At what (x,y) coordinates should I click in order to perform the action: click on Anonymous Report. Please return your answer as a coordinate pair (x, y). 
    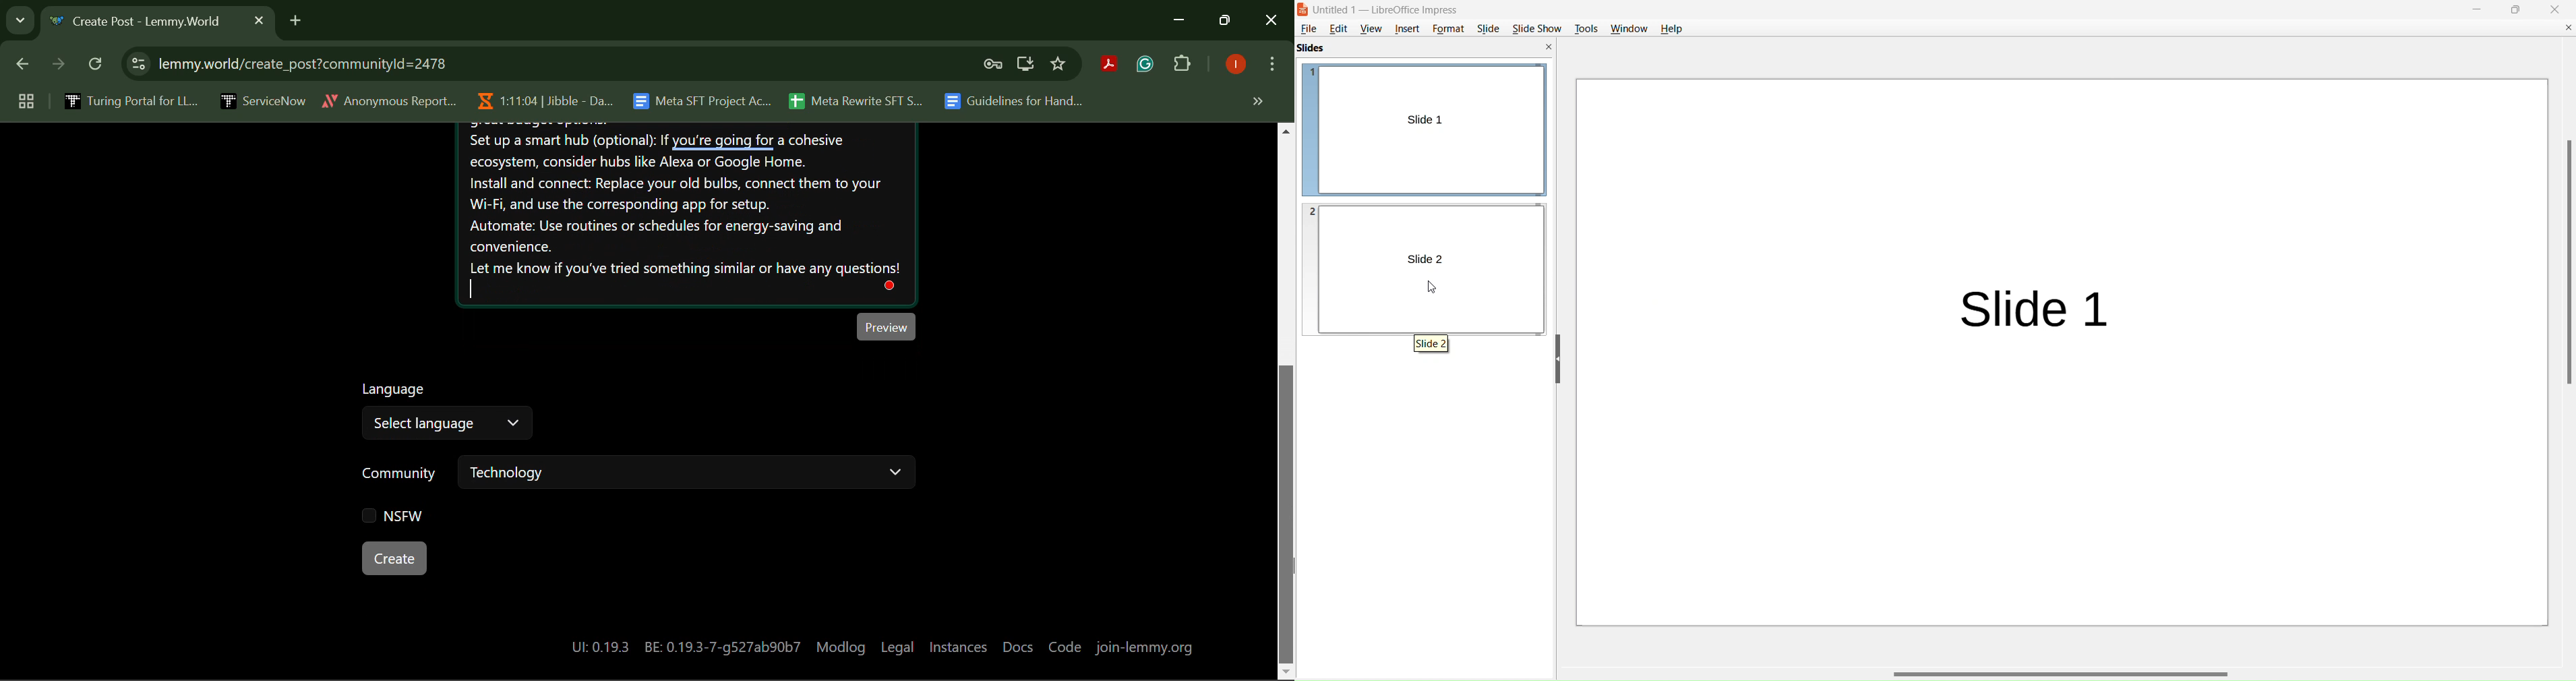
    Looking at the image, I should click on (389, 98).